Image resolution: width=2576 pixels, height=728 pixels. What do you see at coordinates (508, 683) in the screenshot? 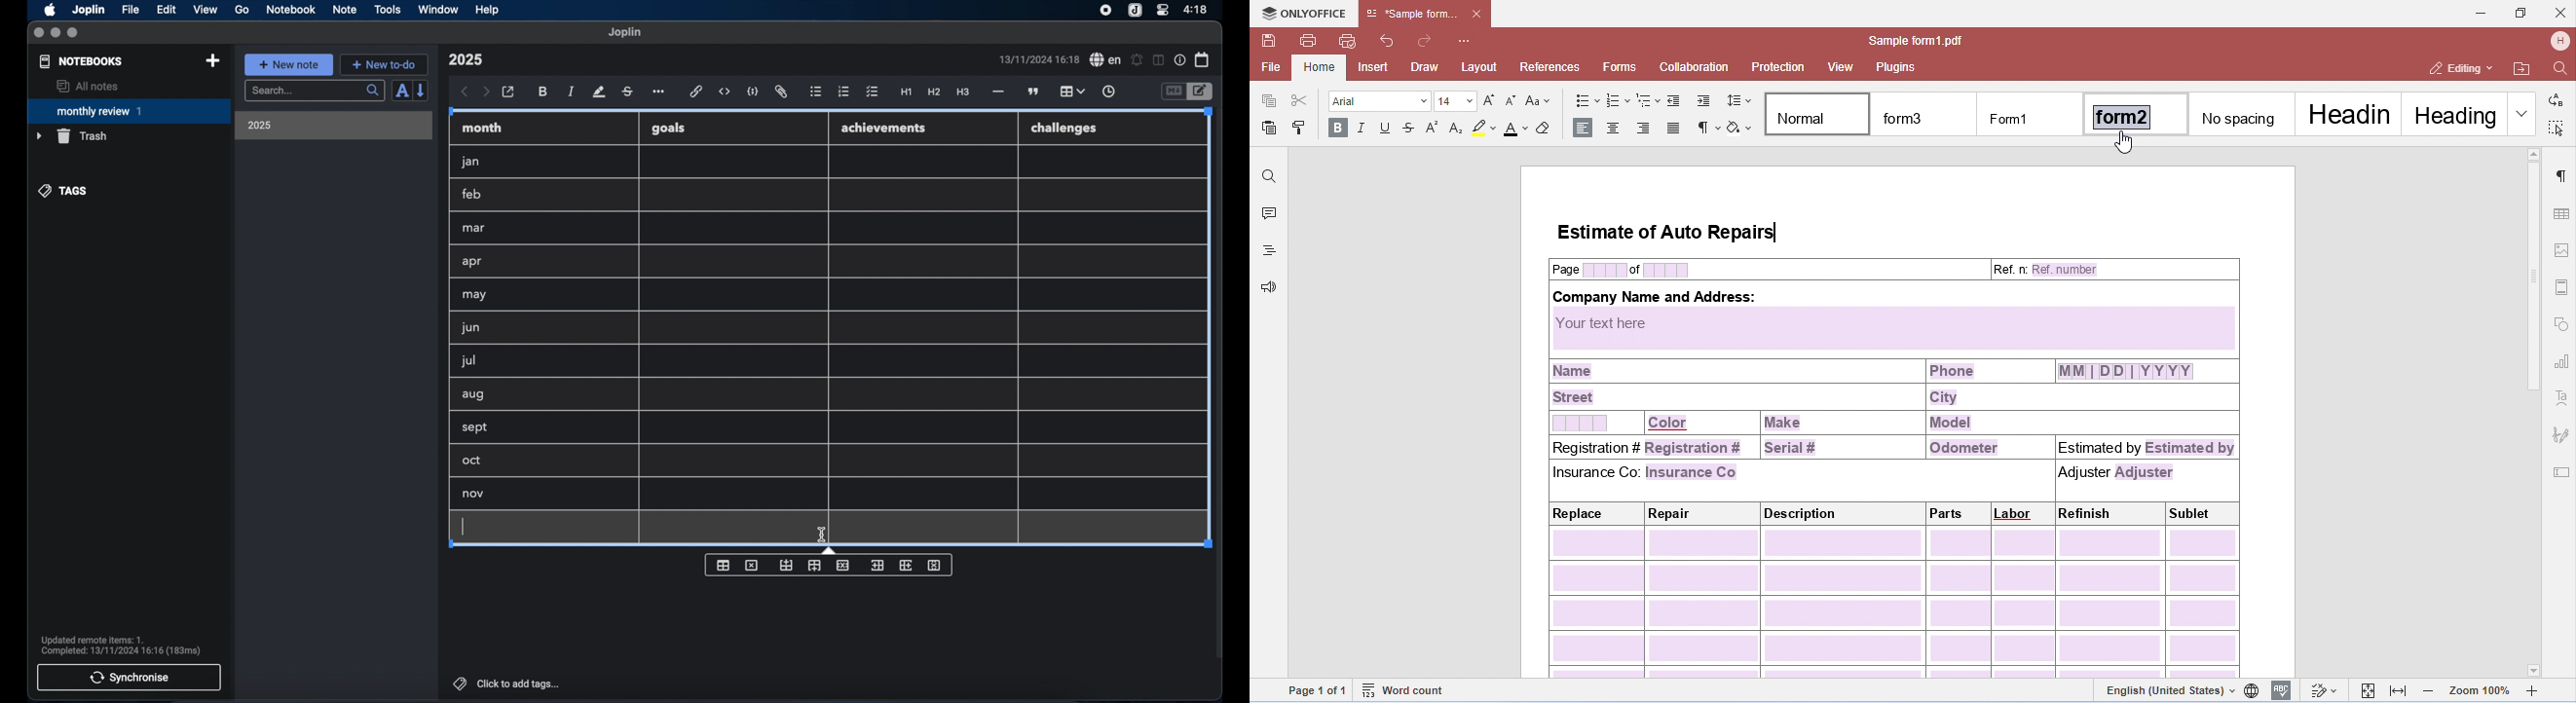
I see `click to add tags` at bounding box center [508, 683].